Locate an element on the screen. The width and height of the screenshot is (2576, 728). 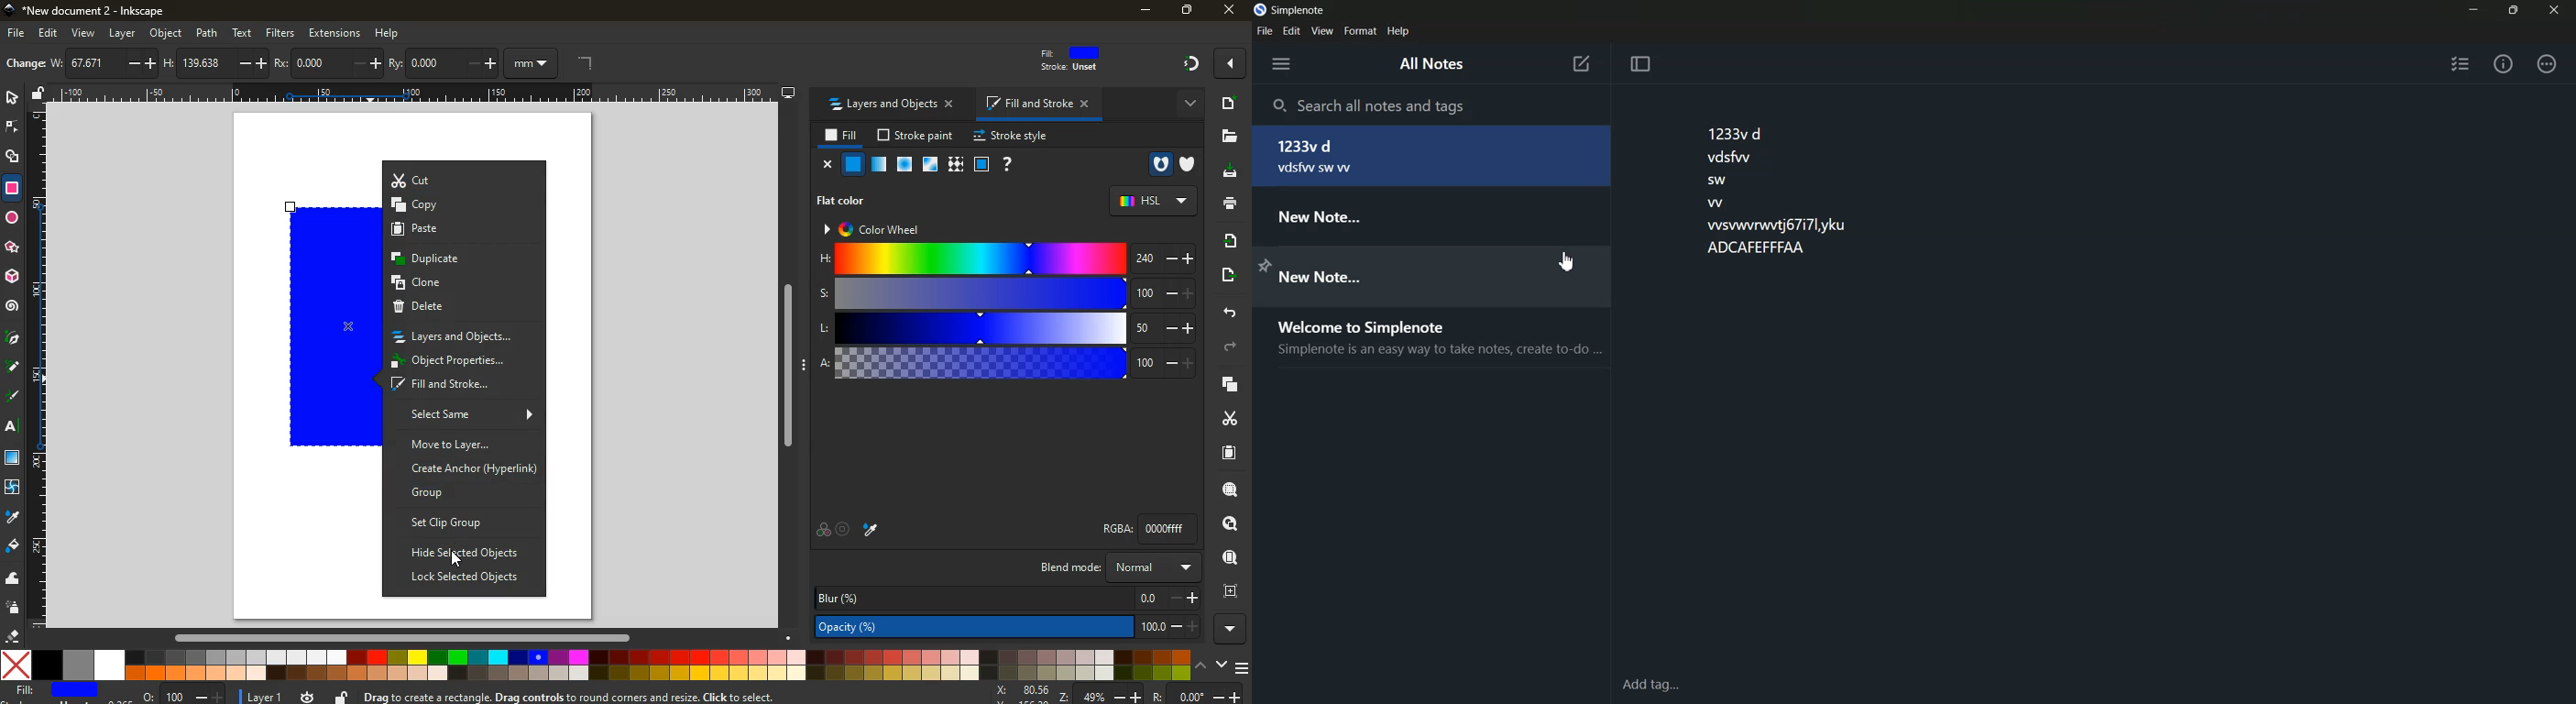
h is located at coordinates (217, 64).